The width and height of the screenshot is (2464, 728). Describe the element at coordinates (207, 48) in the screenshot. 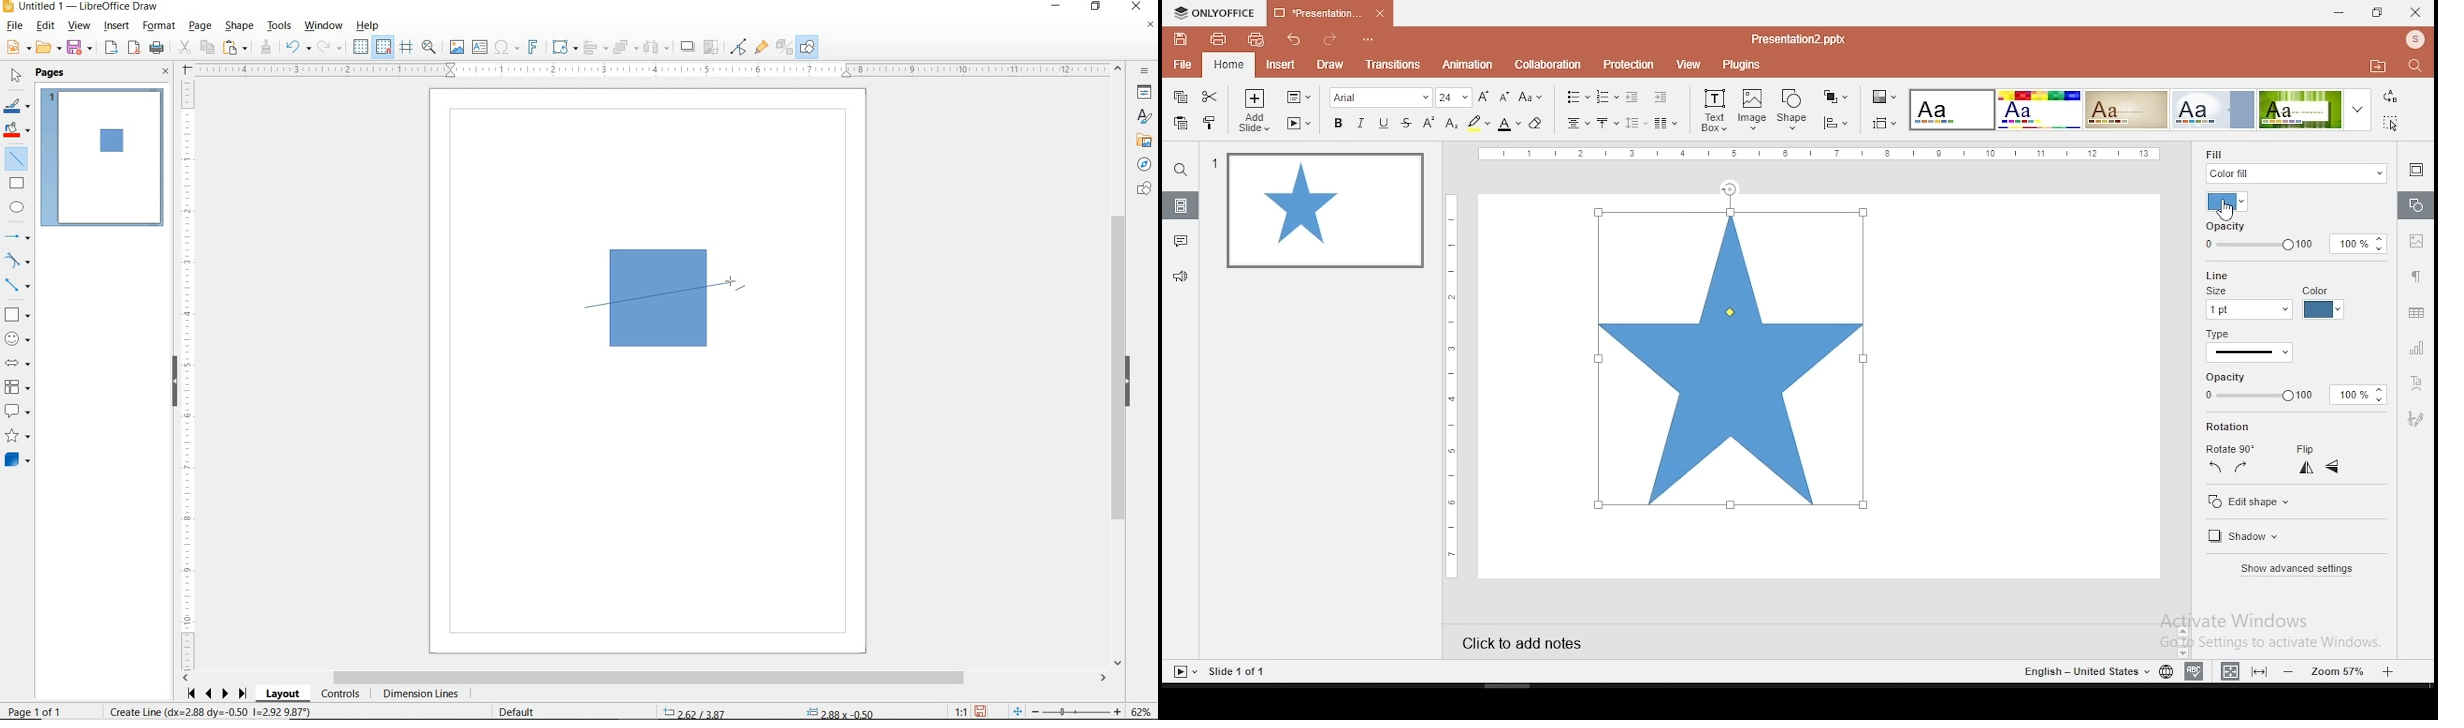

I see `COPY` at that location.